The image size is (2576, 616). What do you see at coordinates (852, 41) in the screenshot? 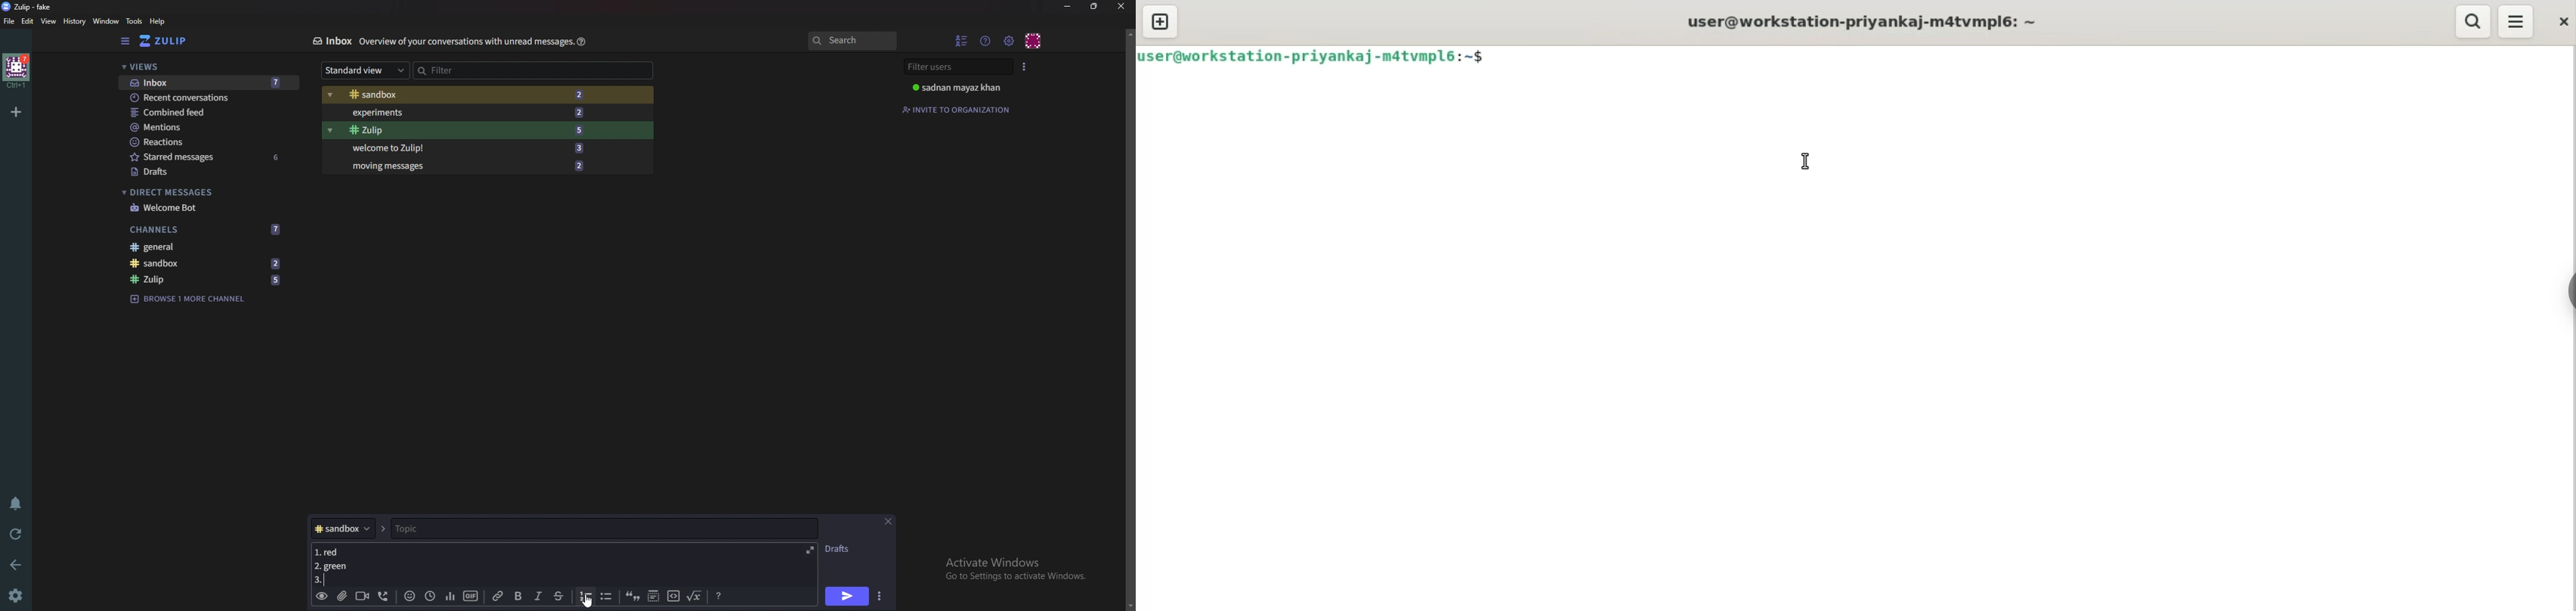
I see `search` at bounding box center [852, 41].